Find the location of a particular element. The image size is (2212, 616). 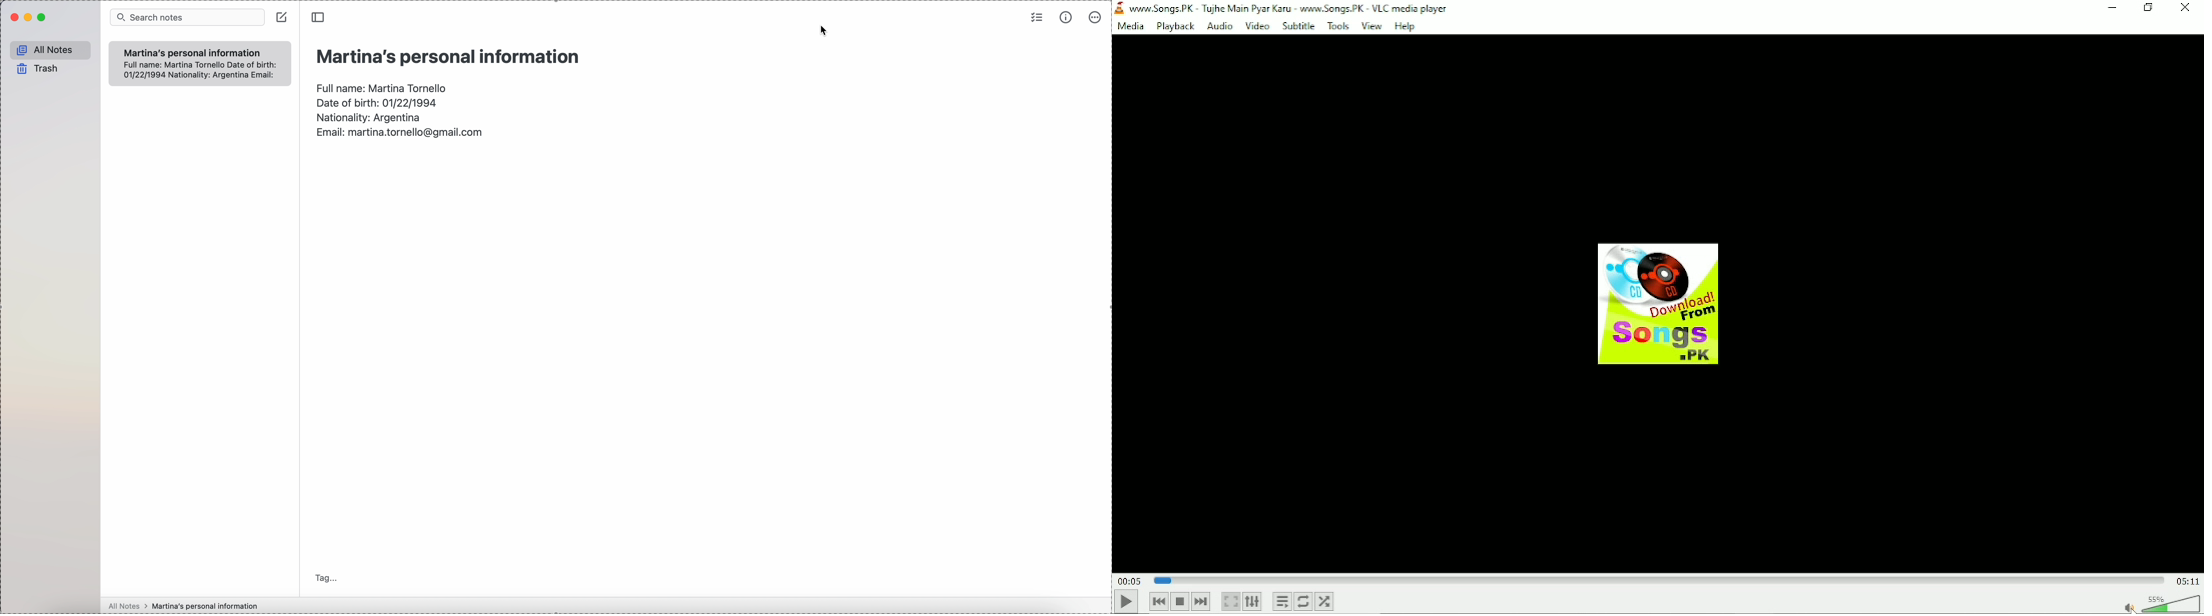

date of birth is located at coordinates (377, 101).